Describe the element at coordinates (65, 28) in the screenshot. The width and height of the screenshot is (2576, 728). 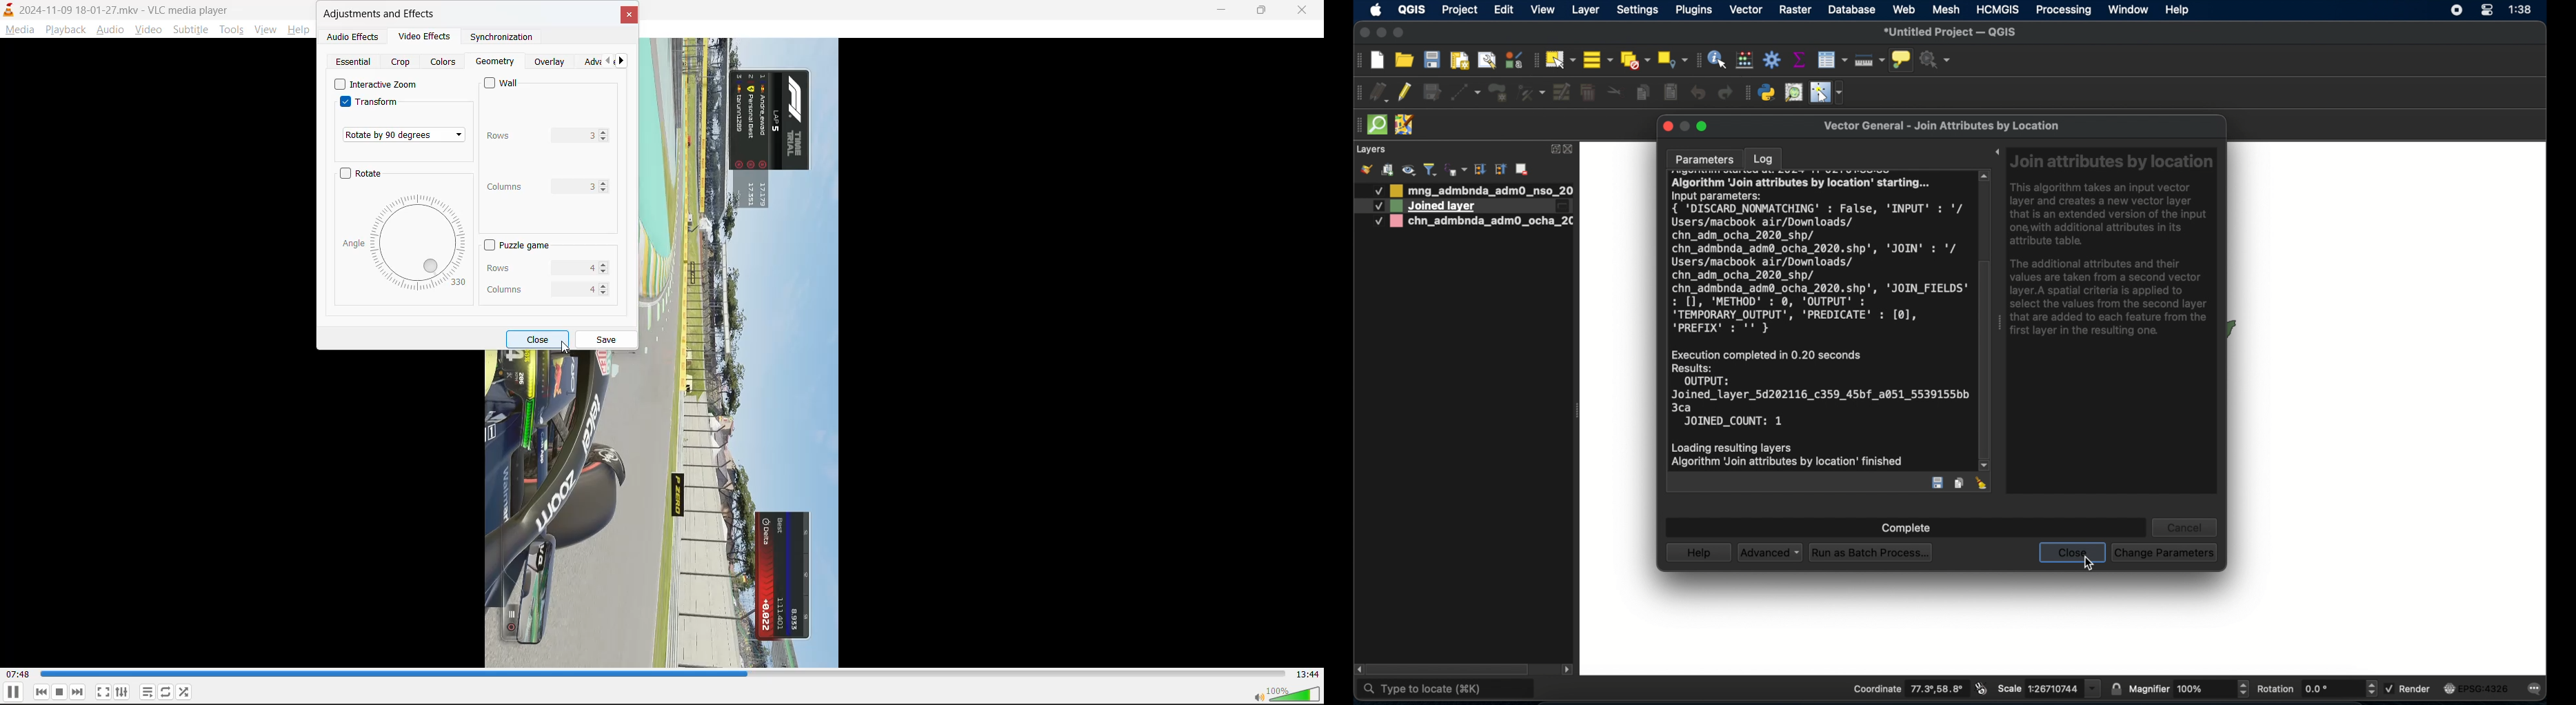
I see `playback` at that location.